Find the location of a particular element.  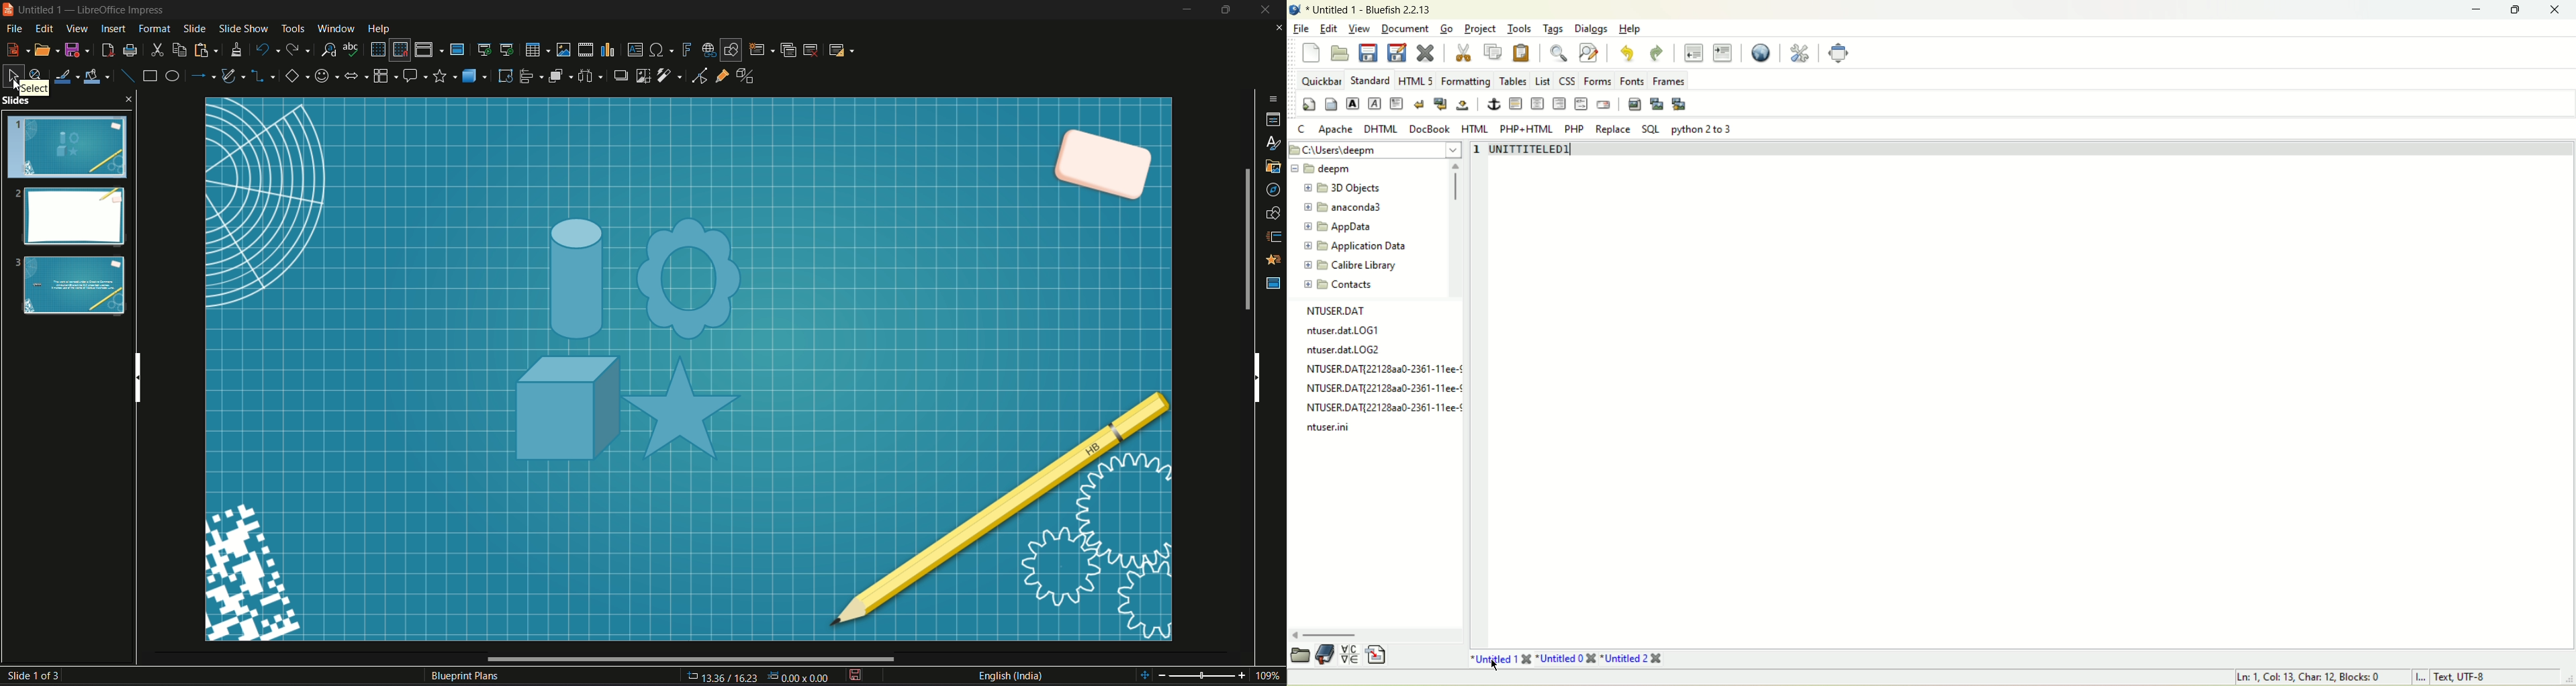

Dialogs is located at coordinates (1593, 30).